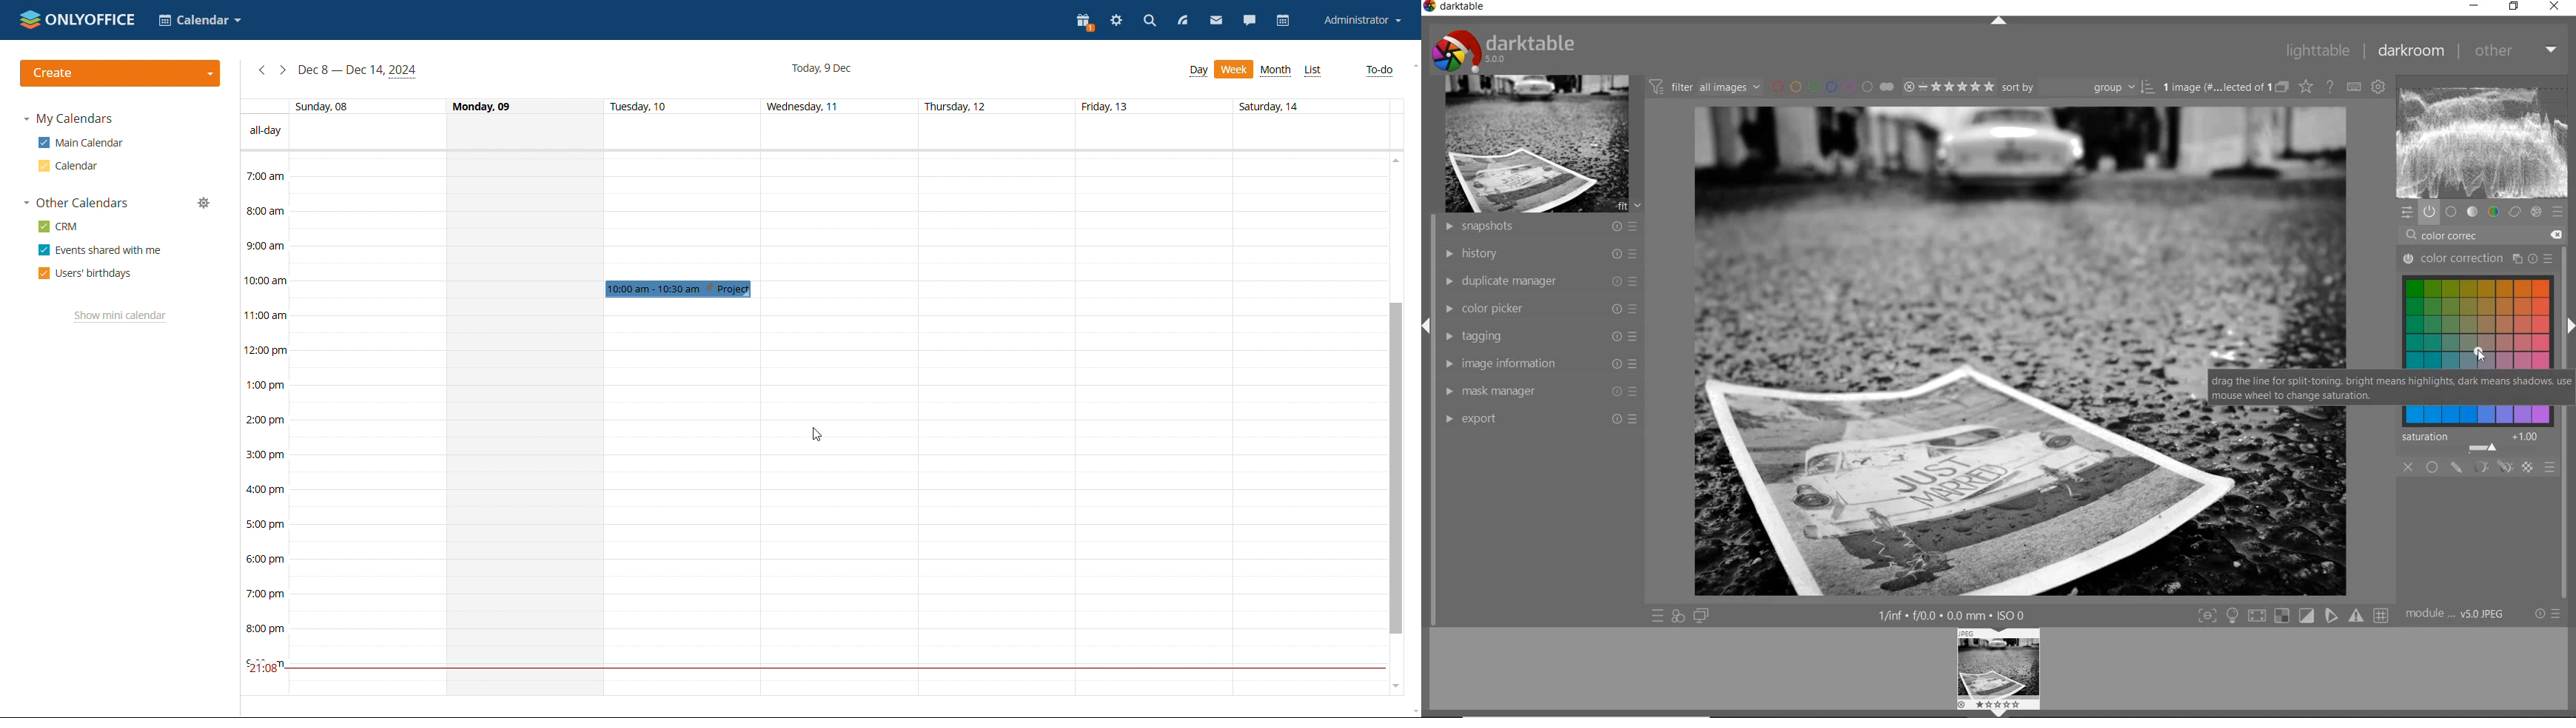 This screenshot has width=2576, height=728. I want to click on reset or preset & preference, so click(2544, 616).